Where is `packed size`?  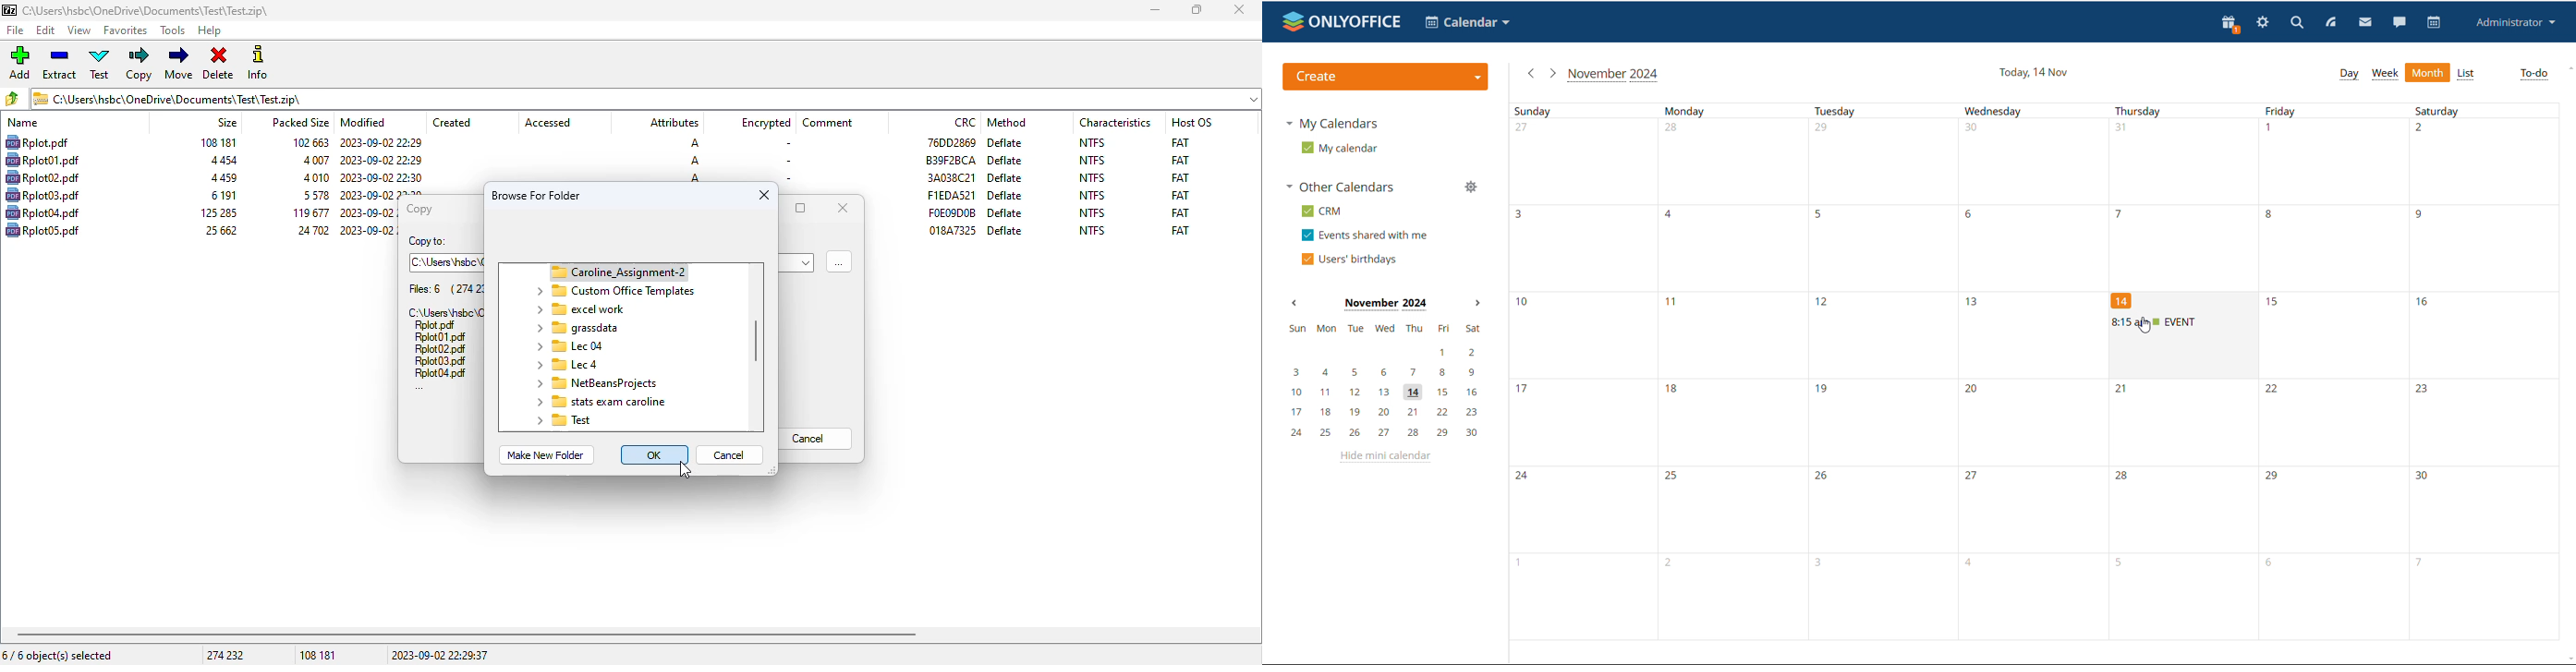
packed size is located at coordinates (299, 121).